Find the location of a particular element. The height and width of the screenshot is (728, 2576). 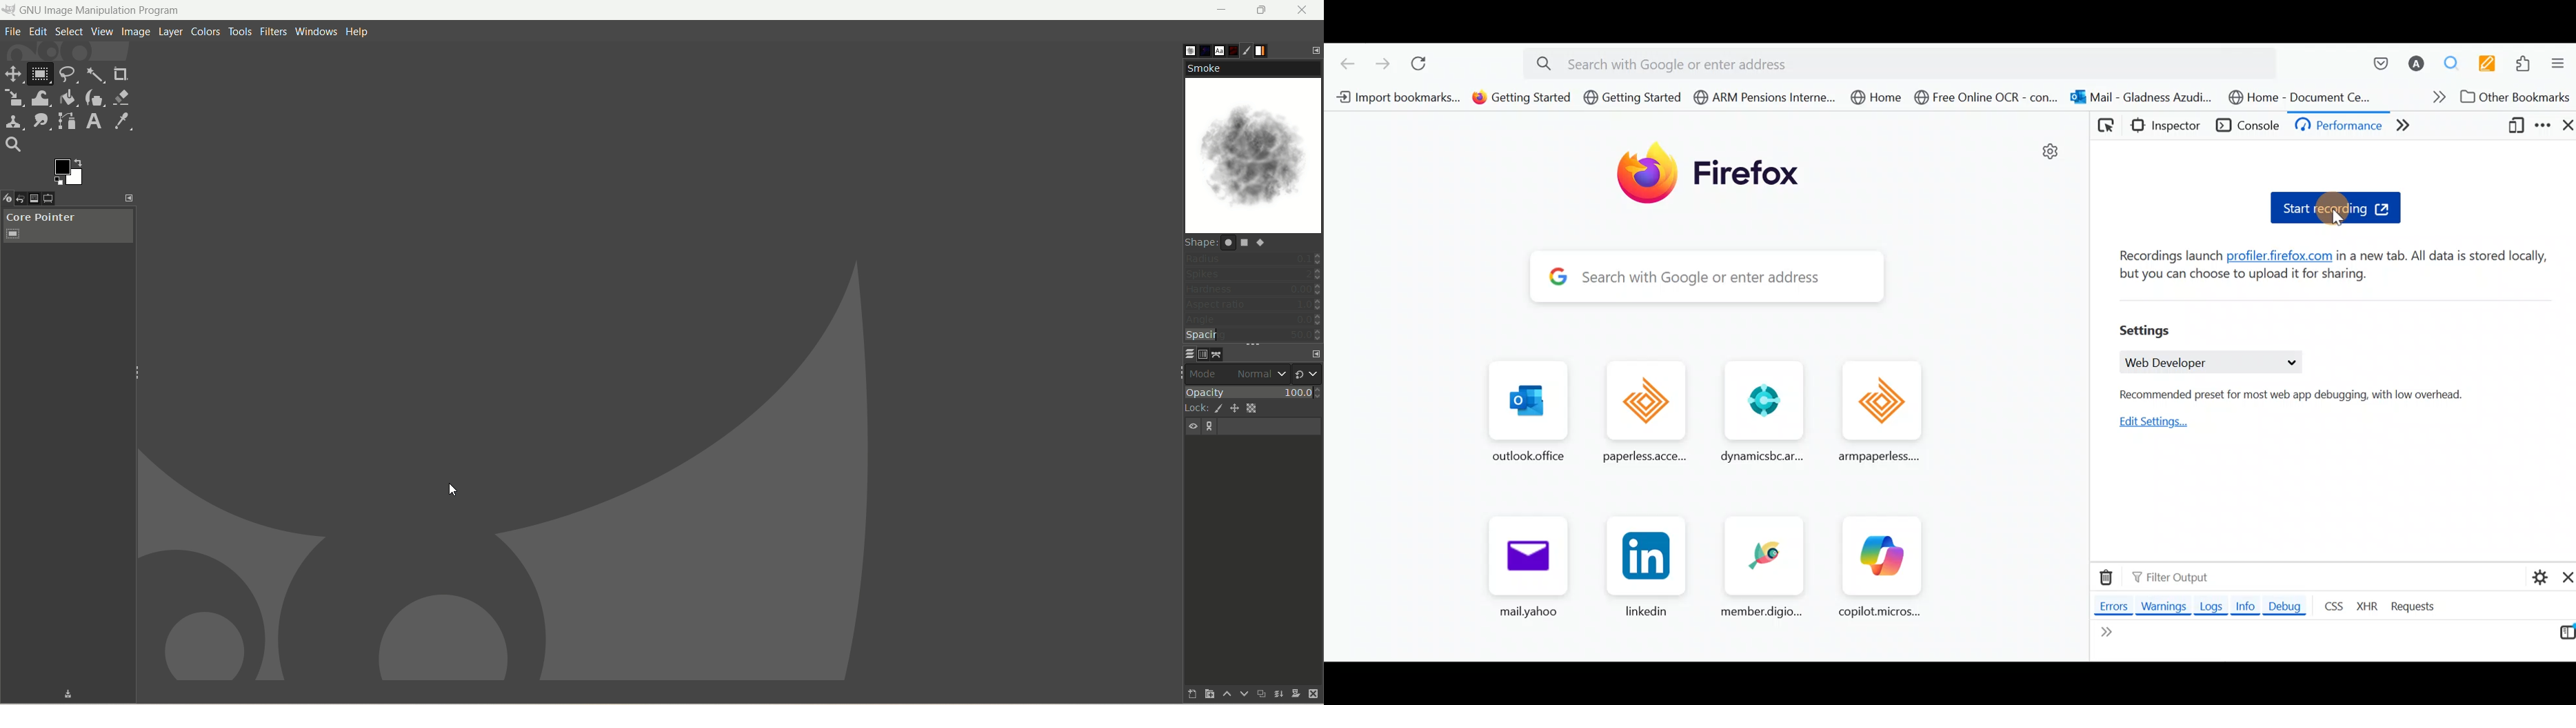

More tabs is located at coordinates (2476, 125).